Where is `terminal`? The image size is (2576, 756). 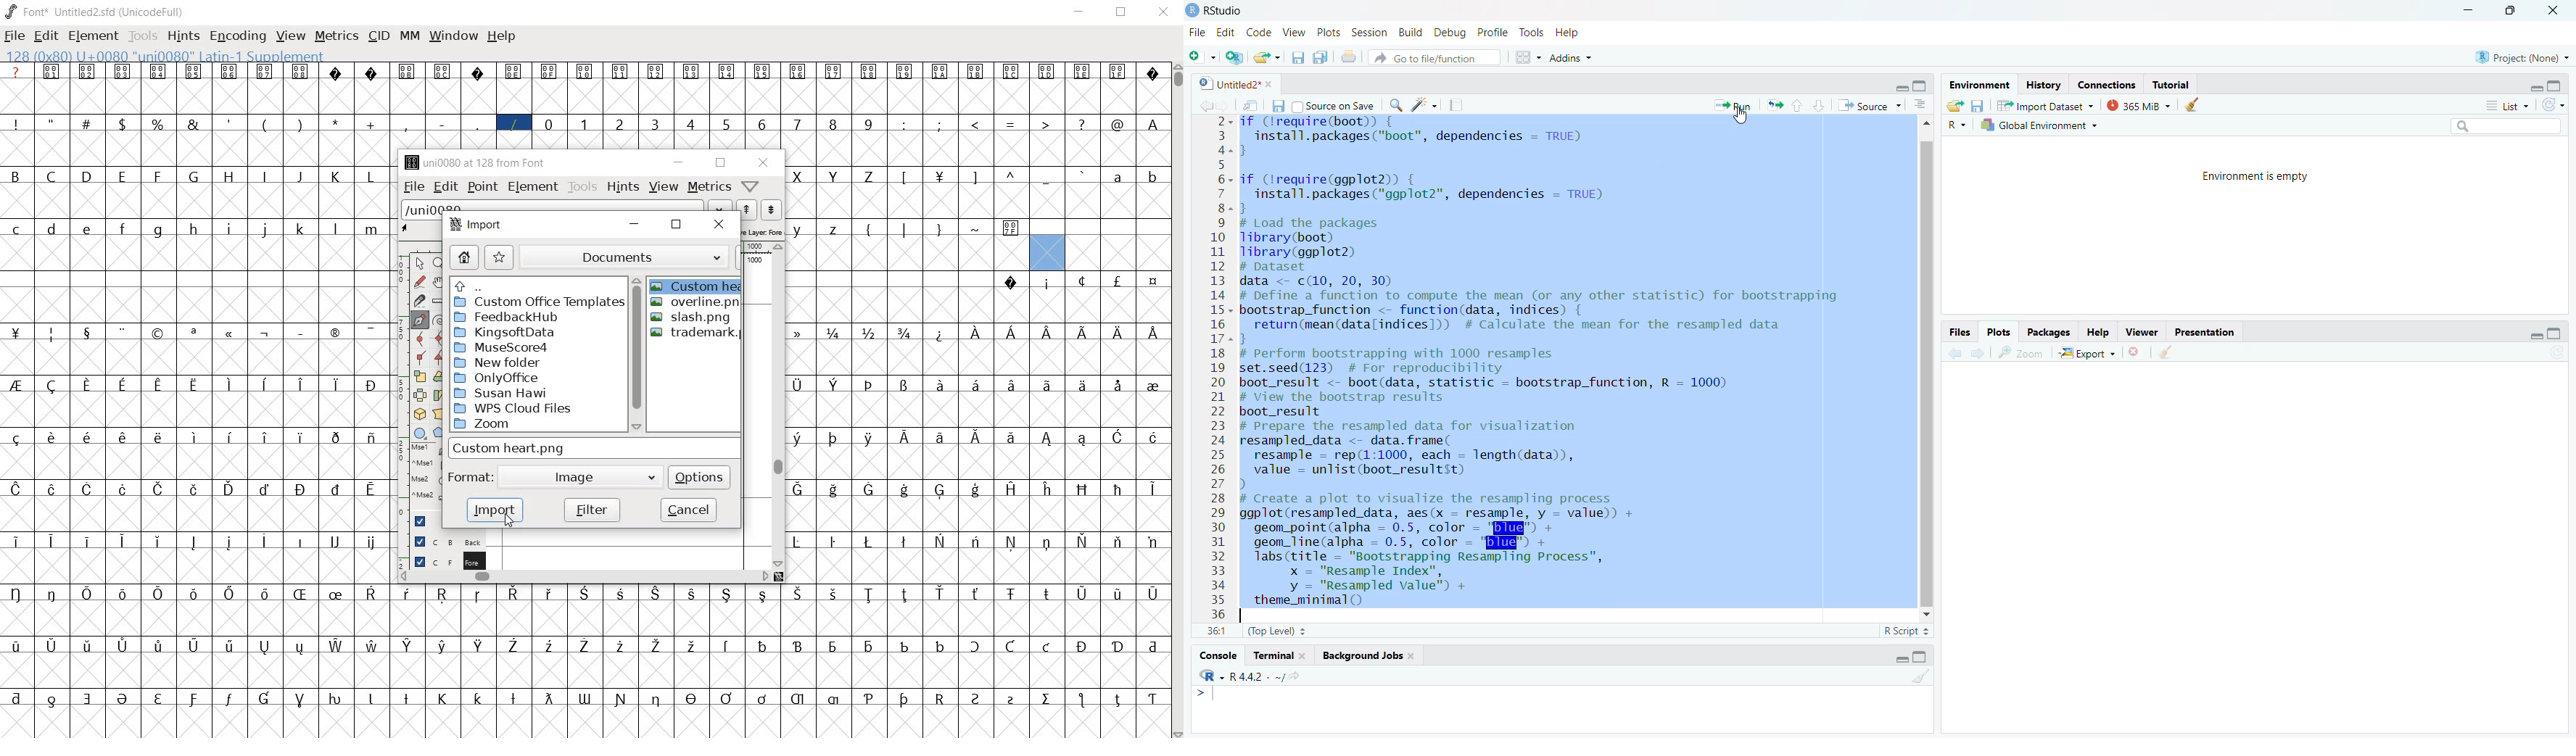
terminal is located at coordinates (1281, 655).